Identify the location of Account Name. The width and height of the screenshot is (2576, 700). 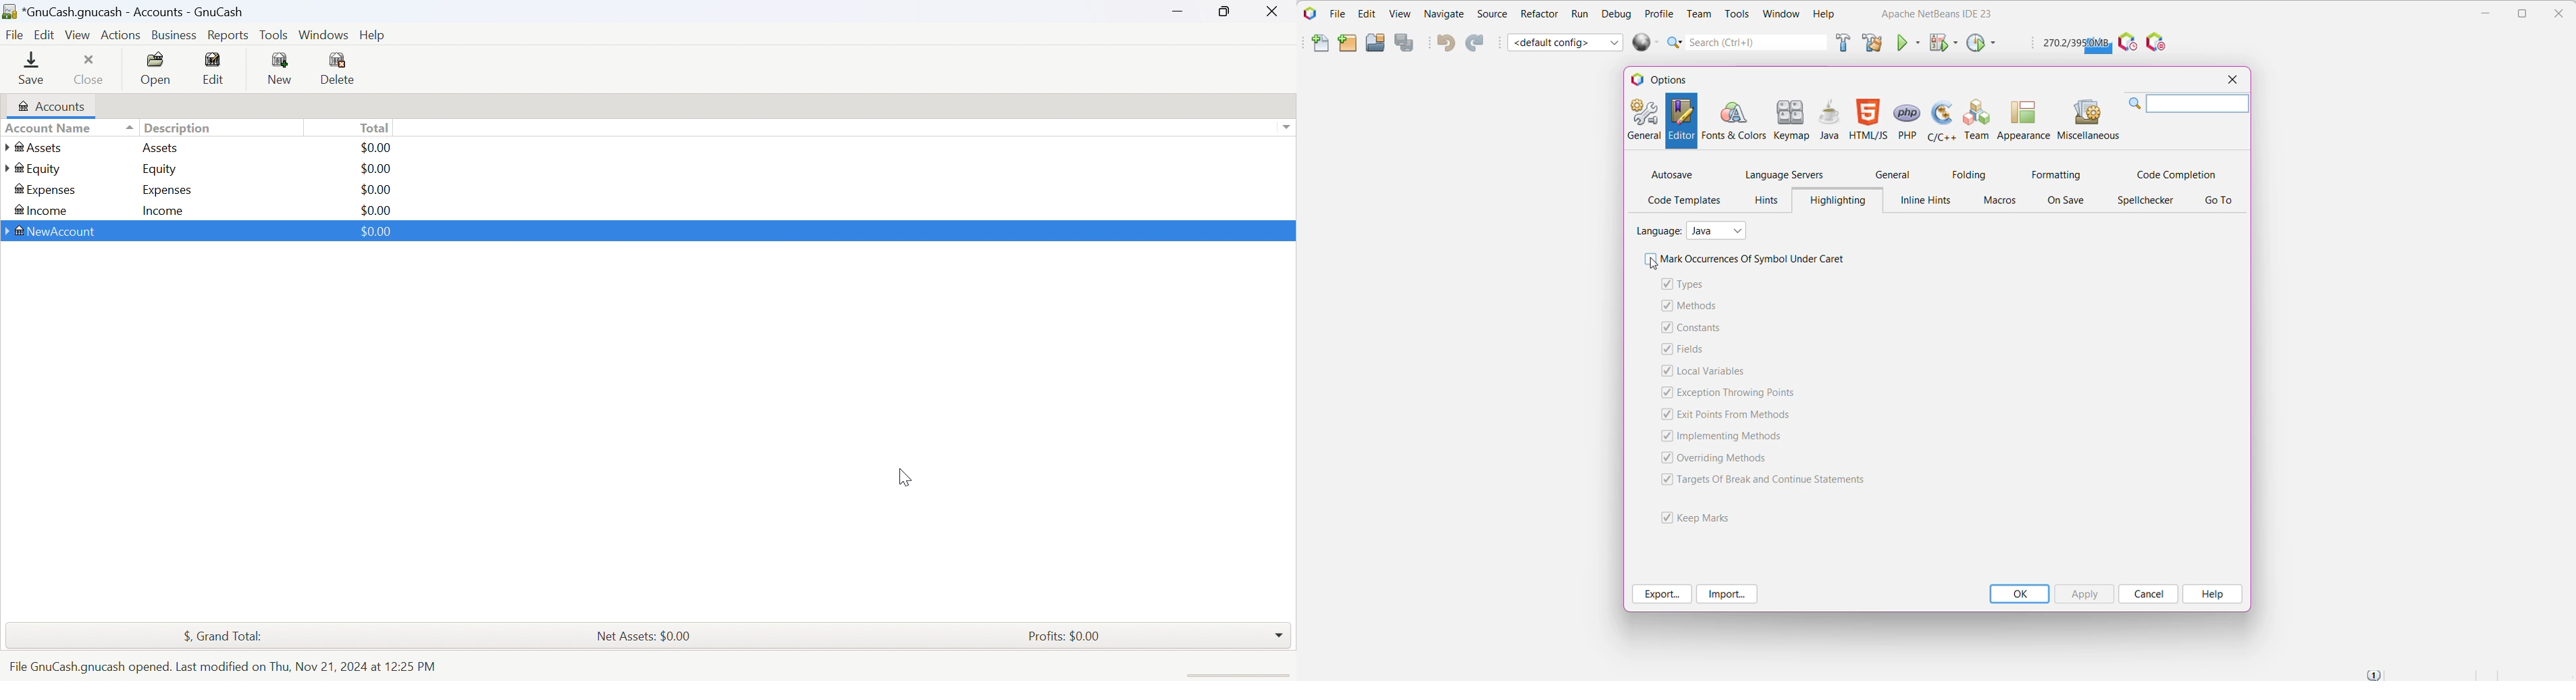
(68, 129).